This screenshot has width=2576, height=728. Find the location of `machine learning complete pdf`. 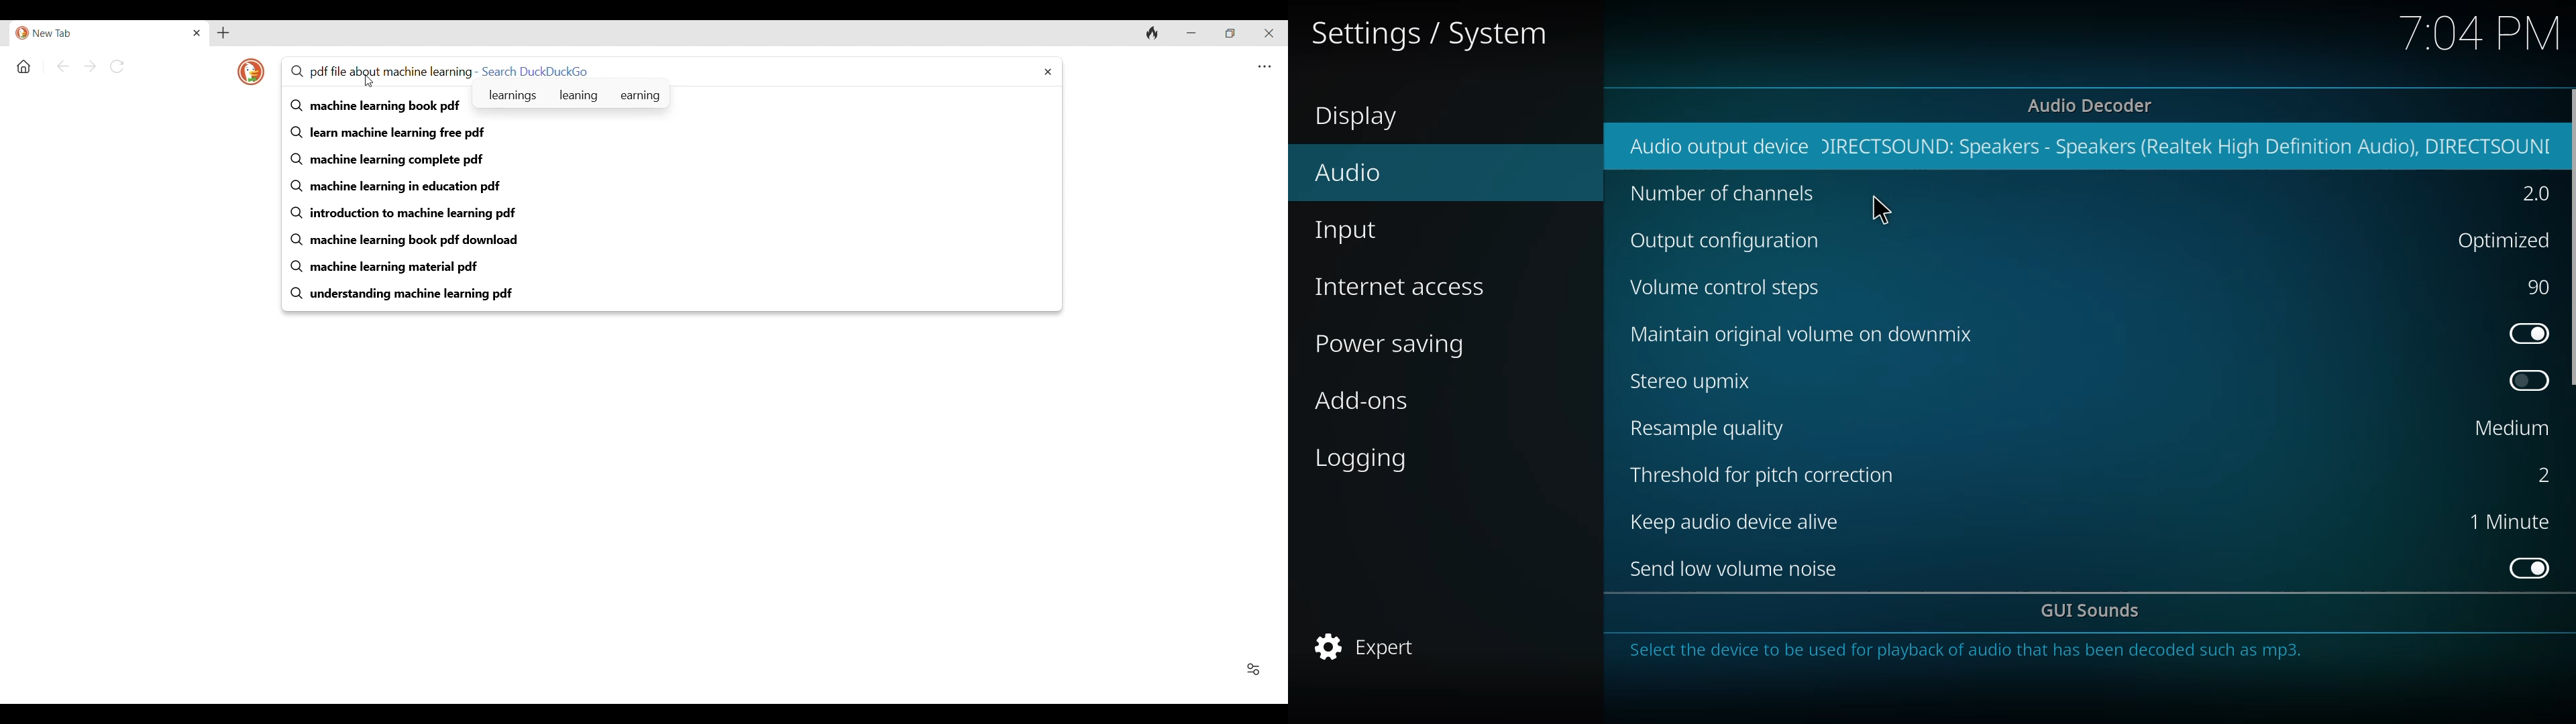

machine learning complete pdf is located at coordinates (674, 160).